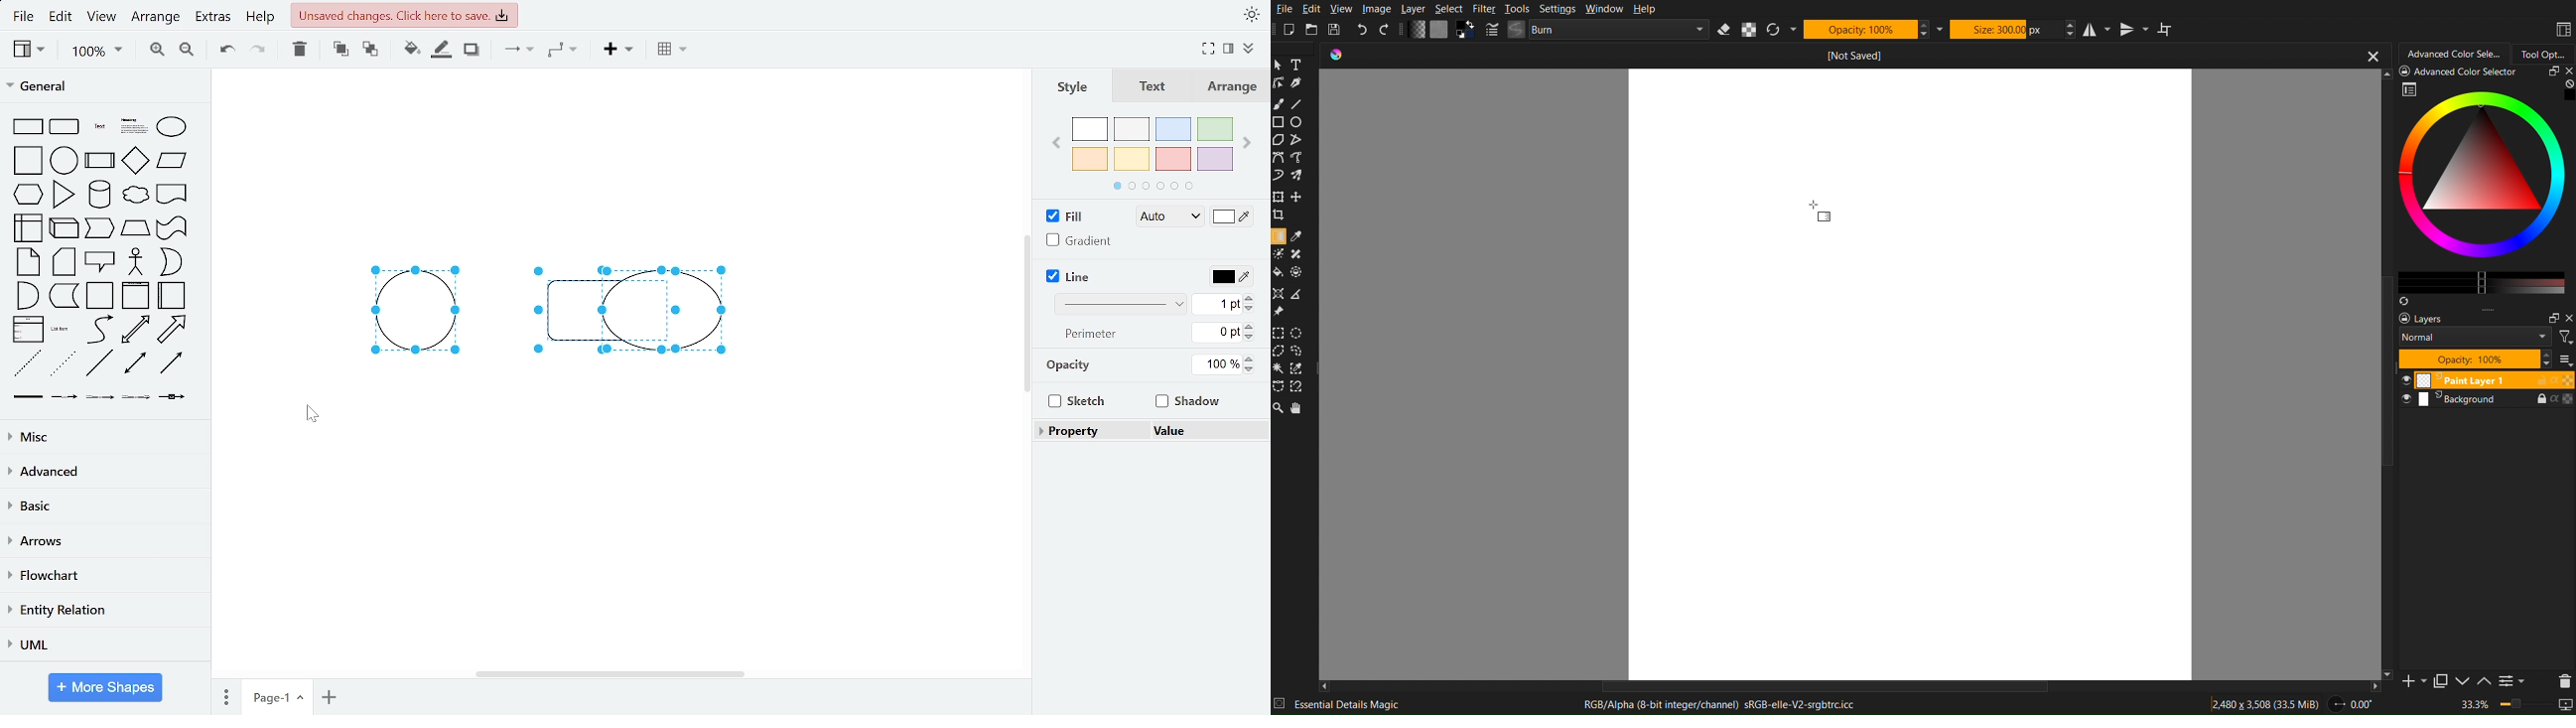  What do you see at coordinates (1300, 65) in the screenshot?
I see `Text` at bounding box center [1300, 65].